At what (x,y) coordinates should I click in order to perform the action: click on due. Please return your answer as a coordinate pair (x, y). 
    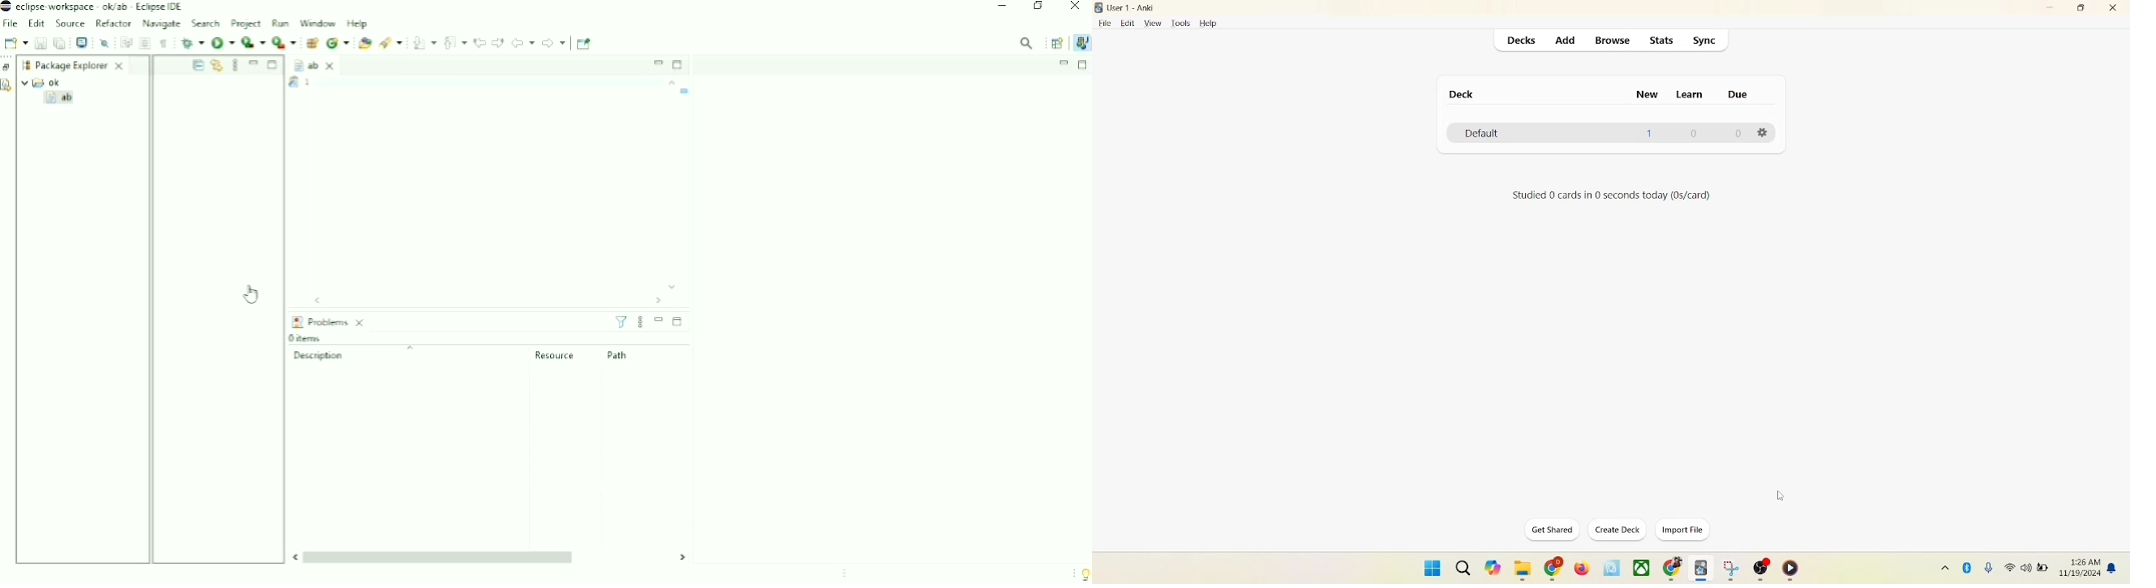
    Looking at the image, I should click on (1738, 94).